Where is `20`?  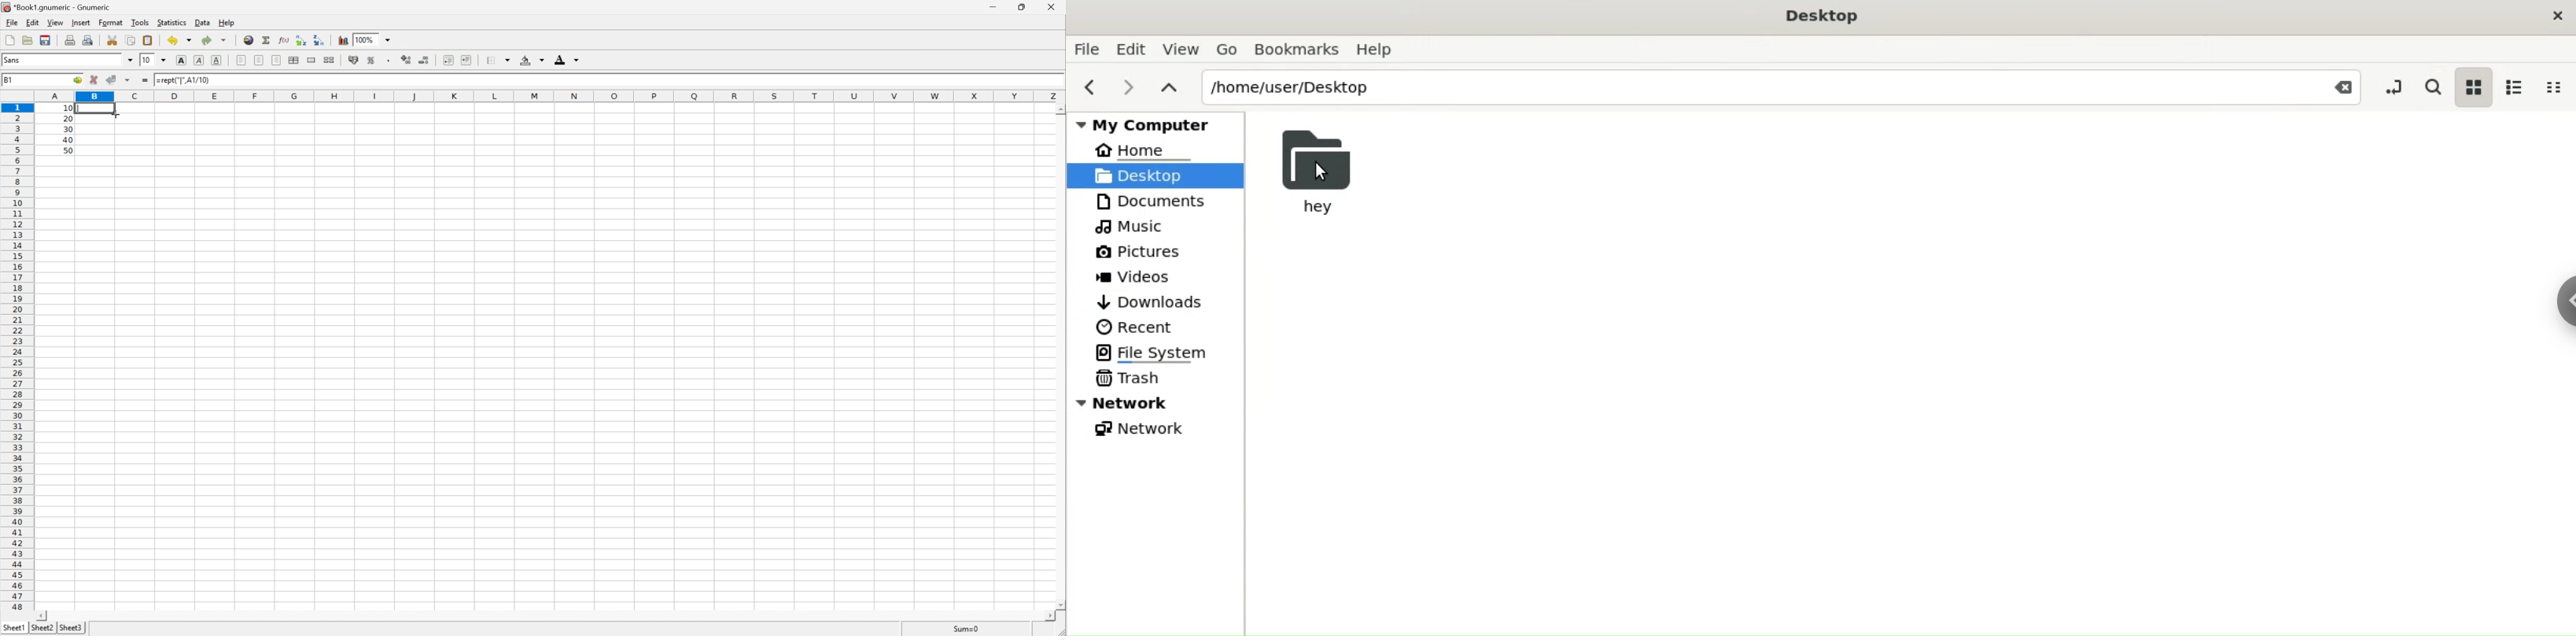 20 is located at coordinates (67, 118).